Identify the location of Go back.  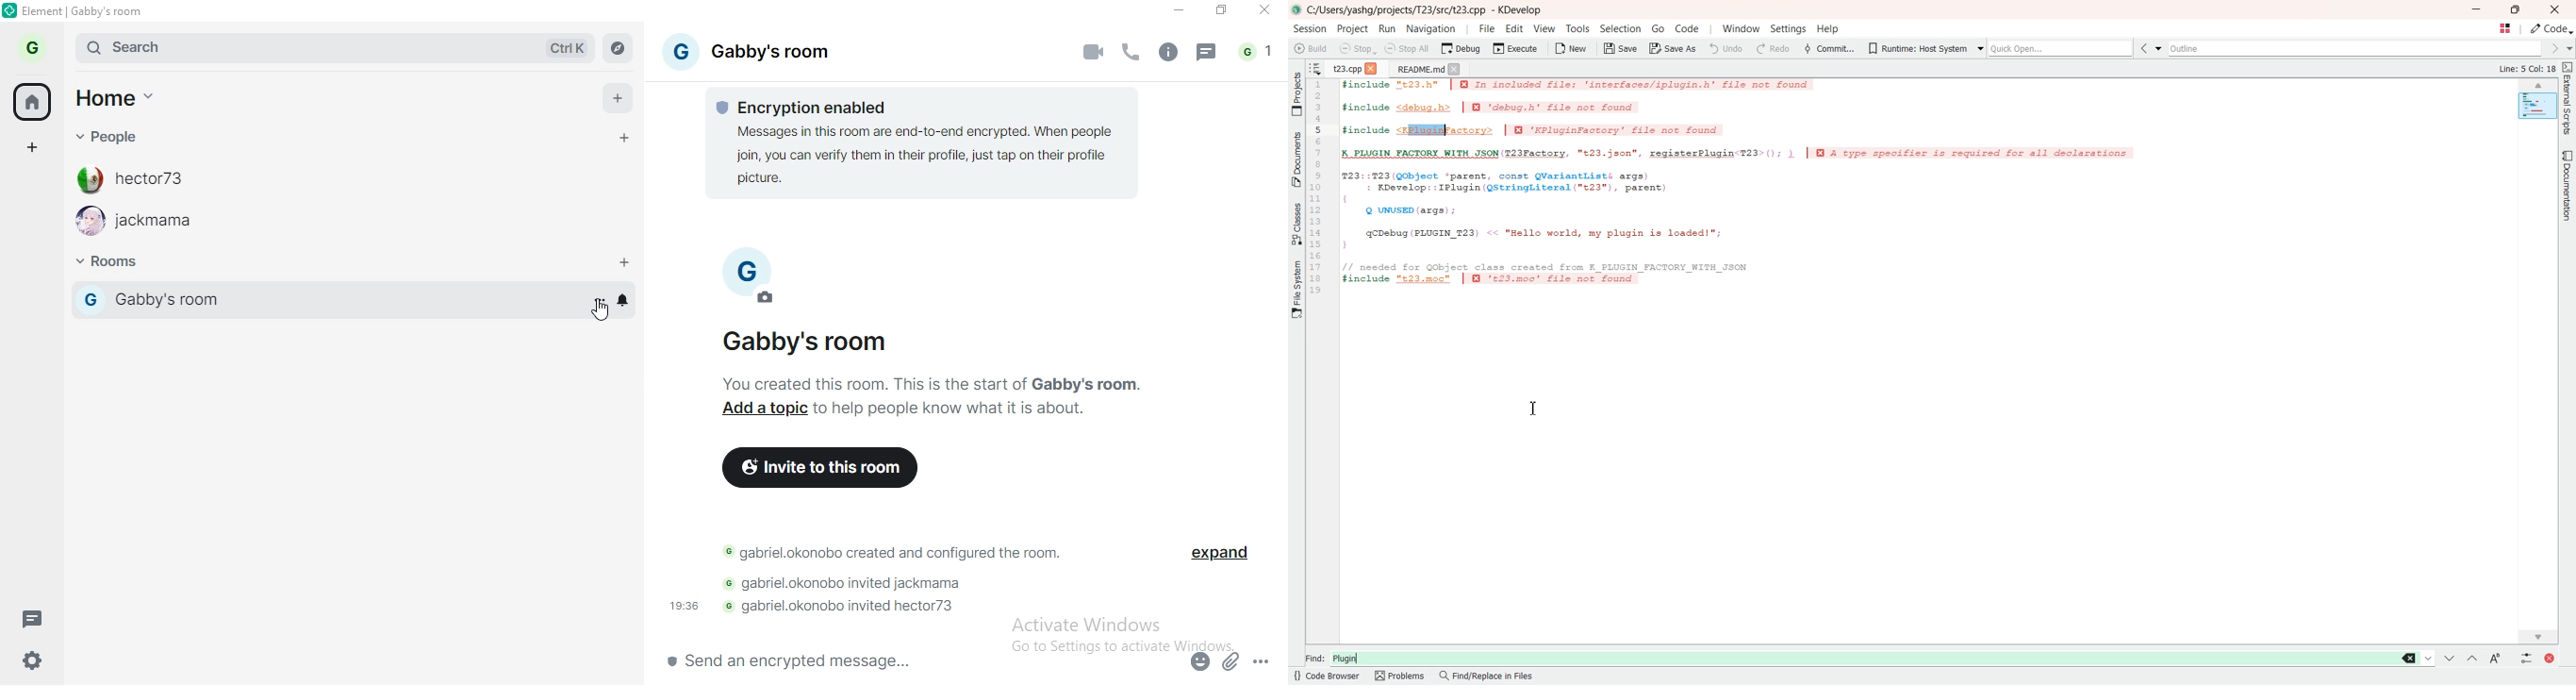
(2146, 49).